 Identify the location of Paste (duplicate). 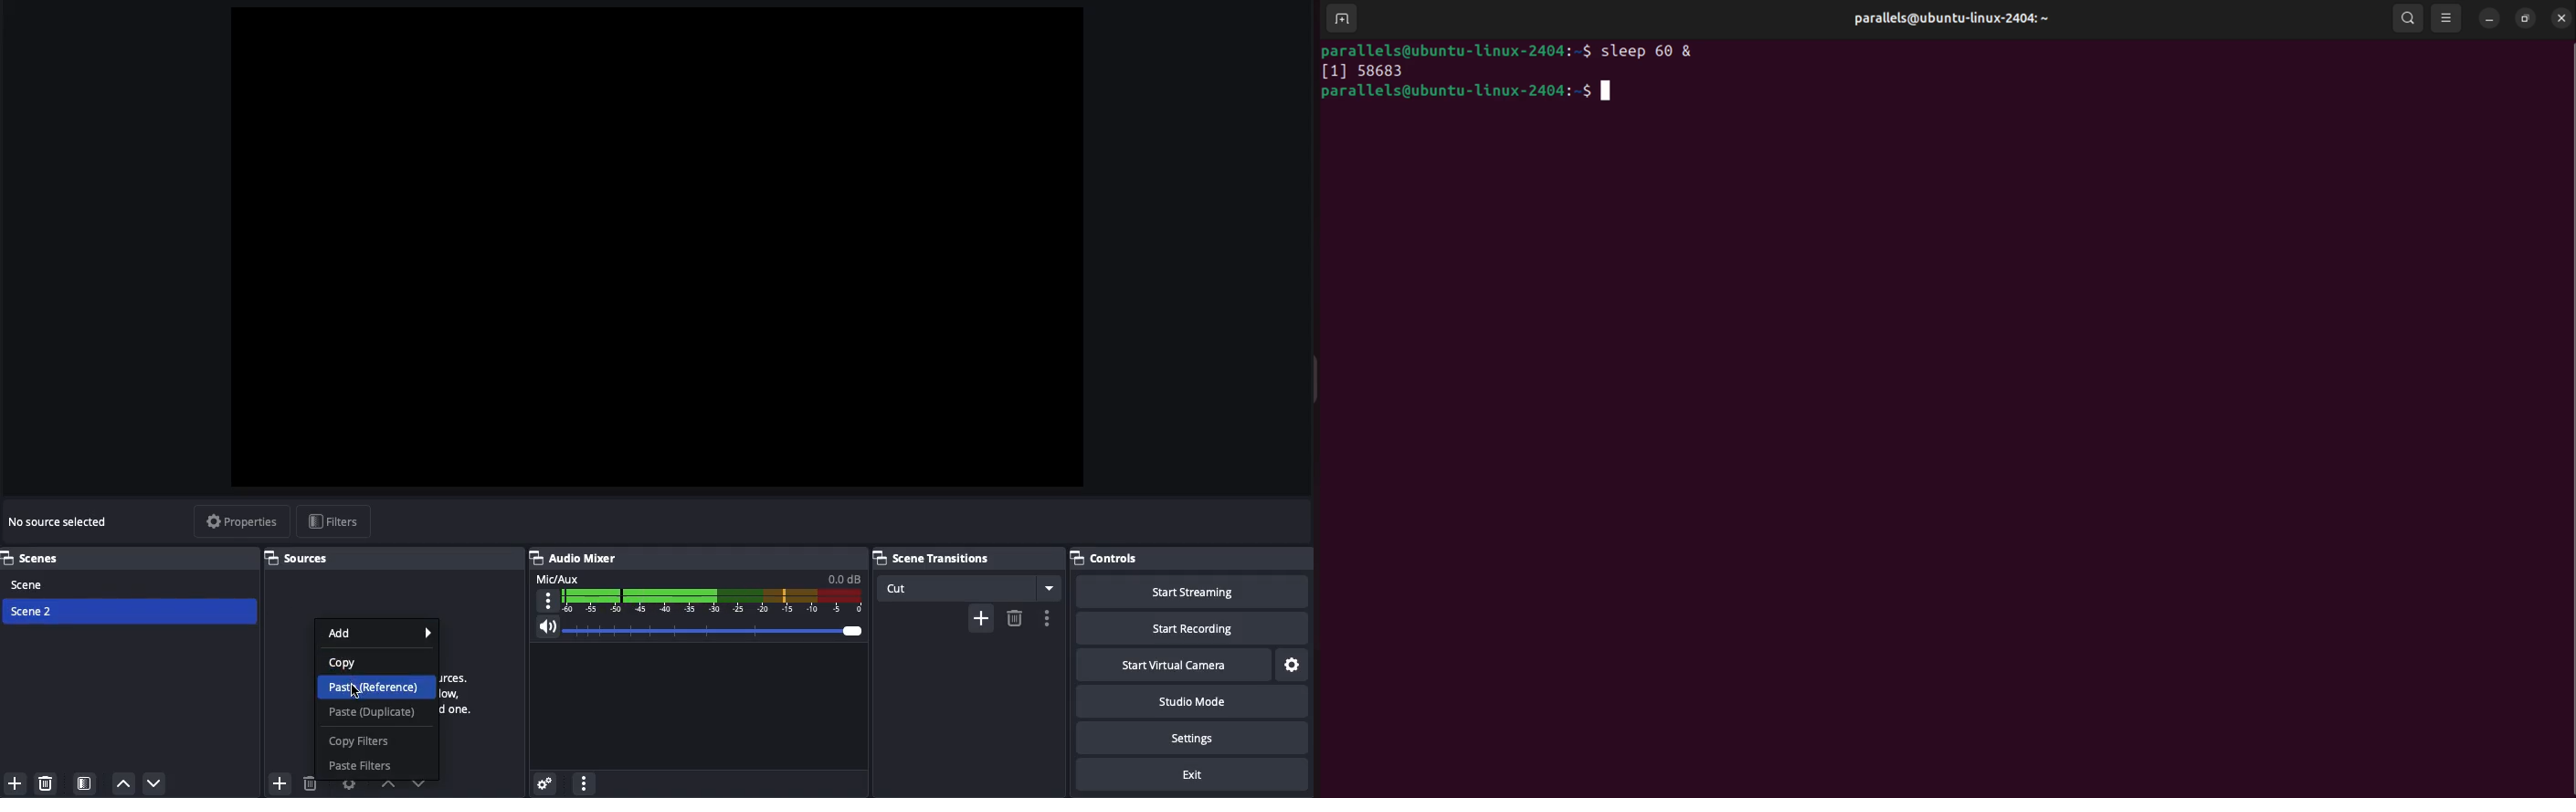
(375, 713).